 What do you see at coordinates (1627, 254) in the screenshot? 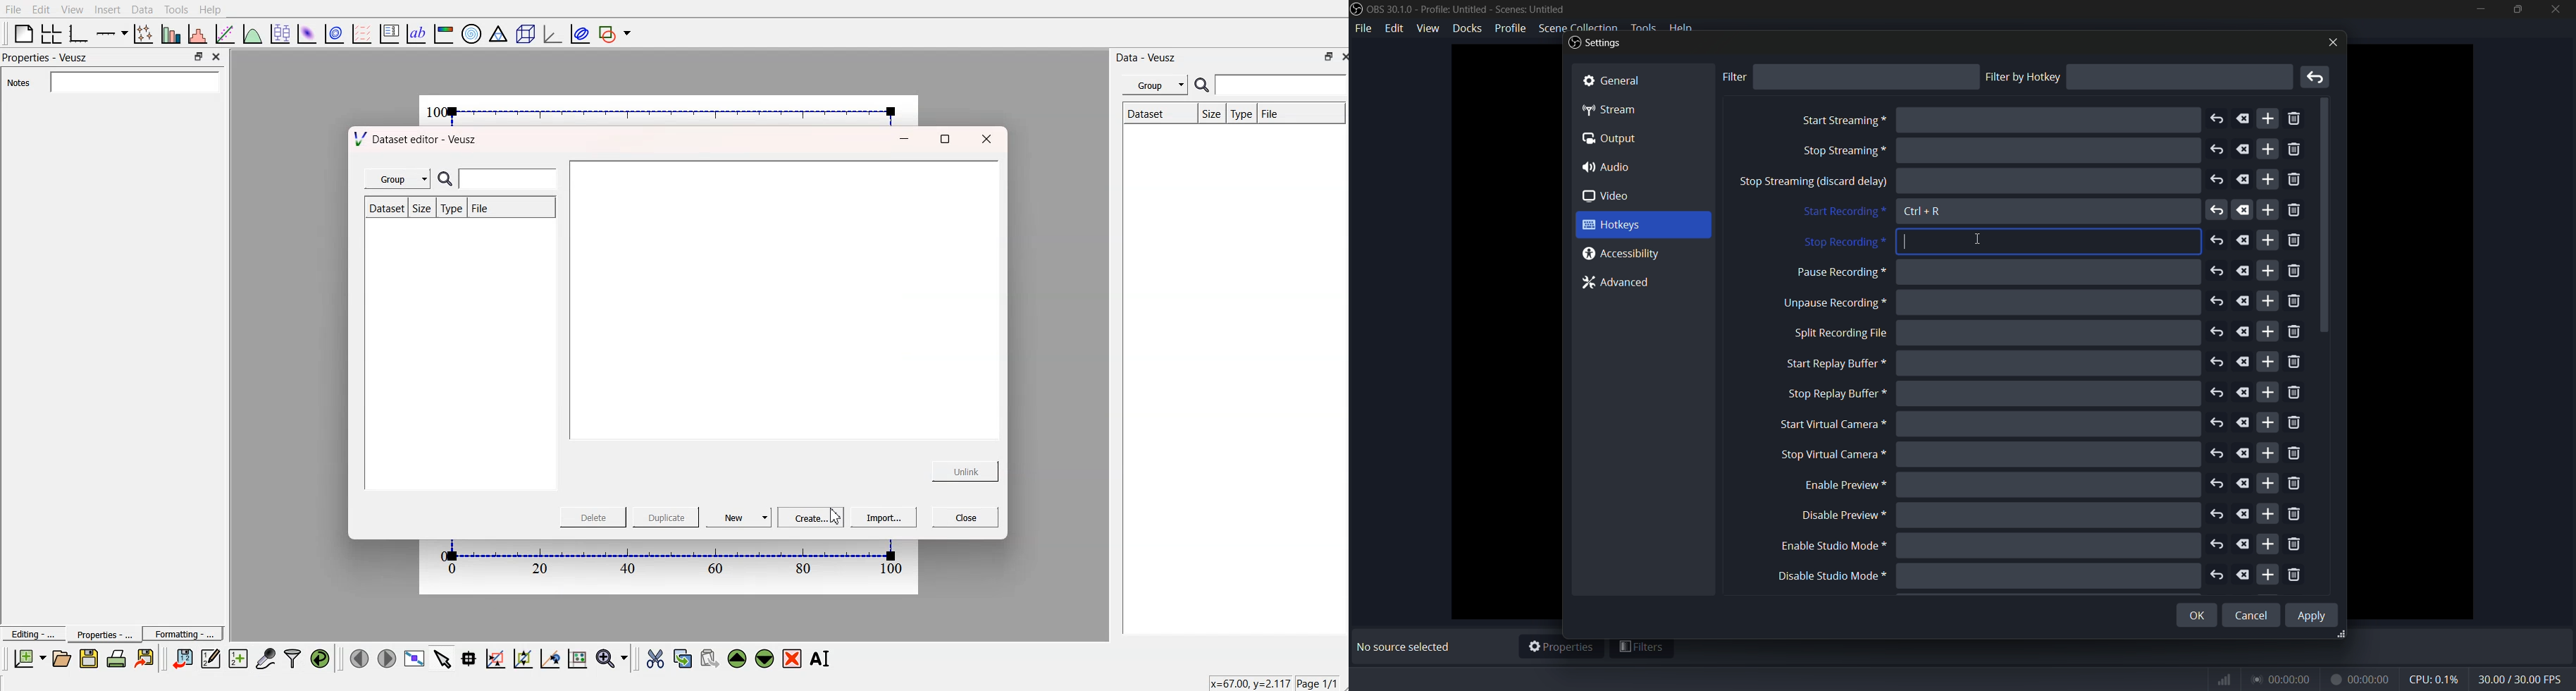
I see `@ Accessibility` at bounding box center [1627, 254].